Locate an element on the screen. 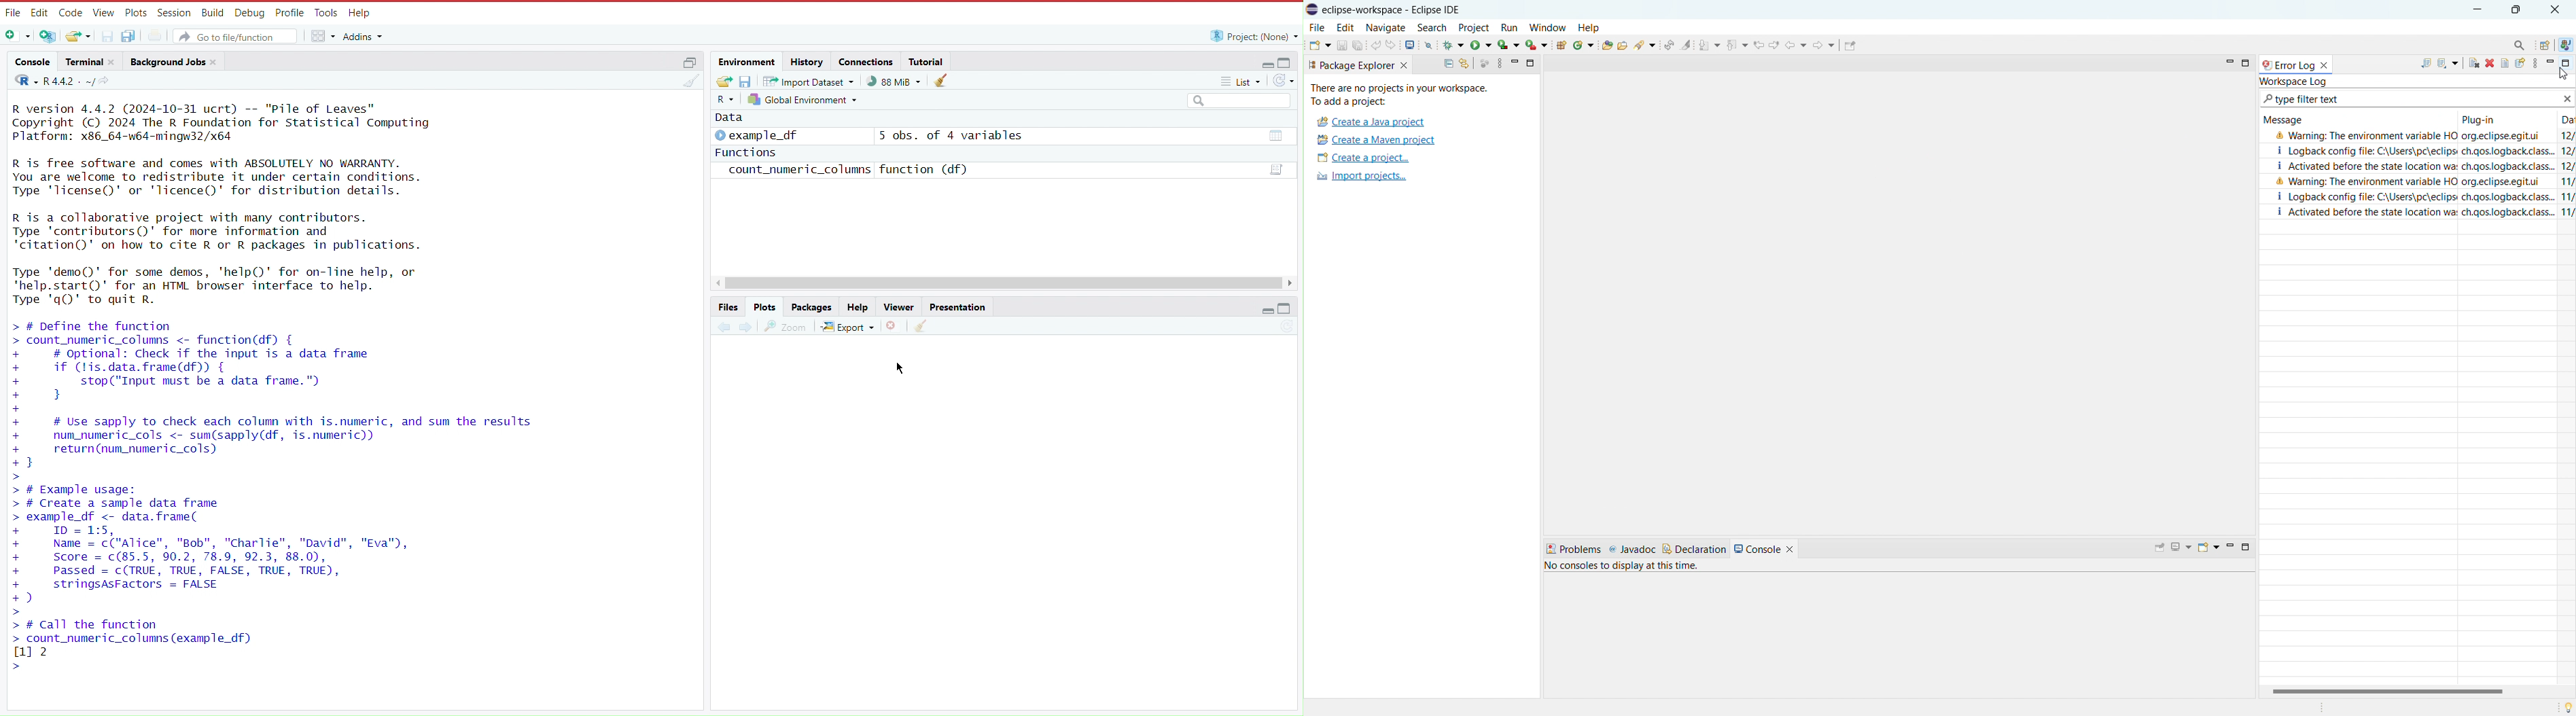 This screenshot has width=2576, height=728. Right is located at coordinates (1292, 283).